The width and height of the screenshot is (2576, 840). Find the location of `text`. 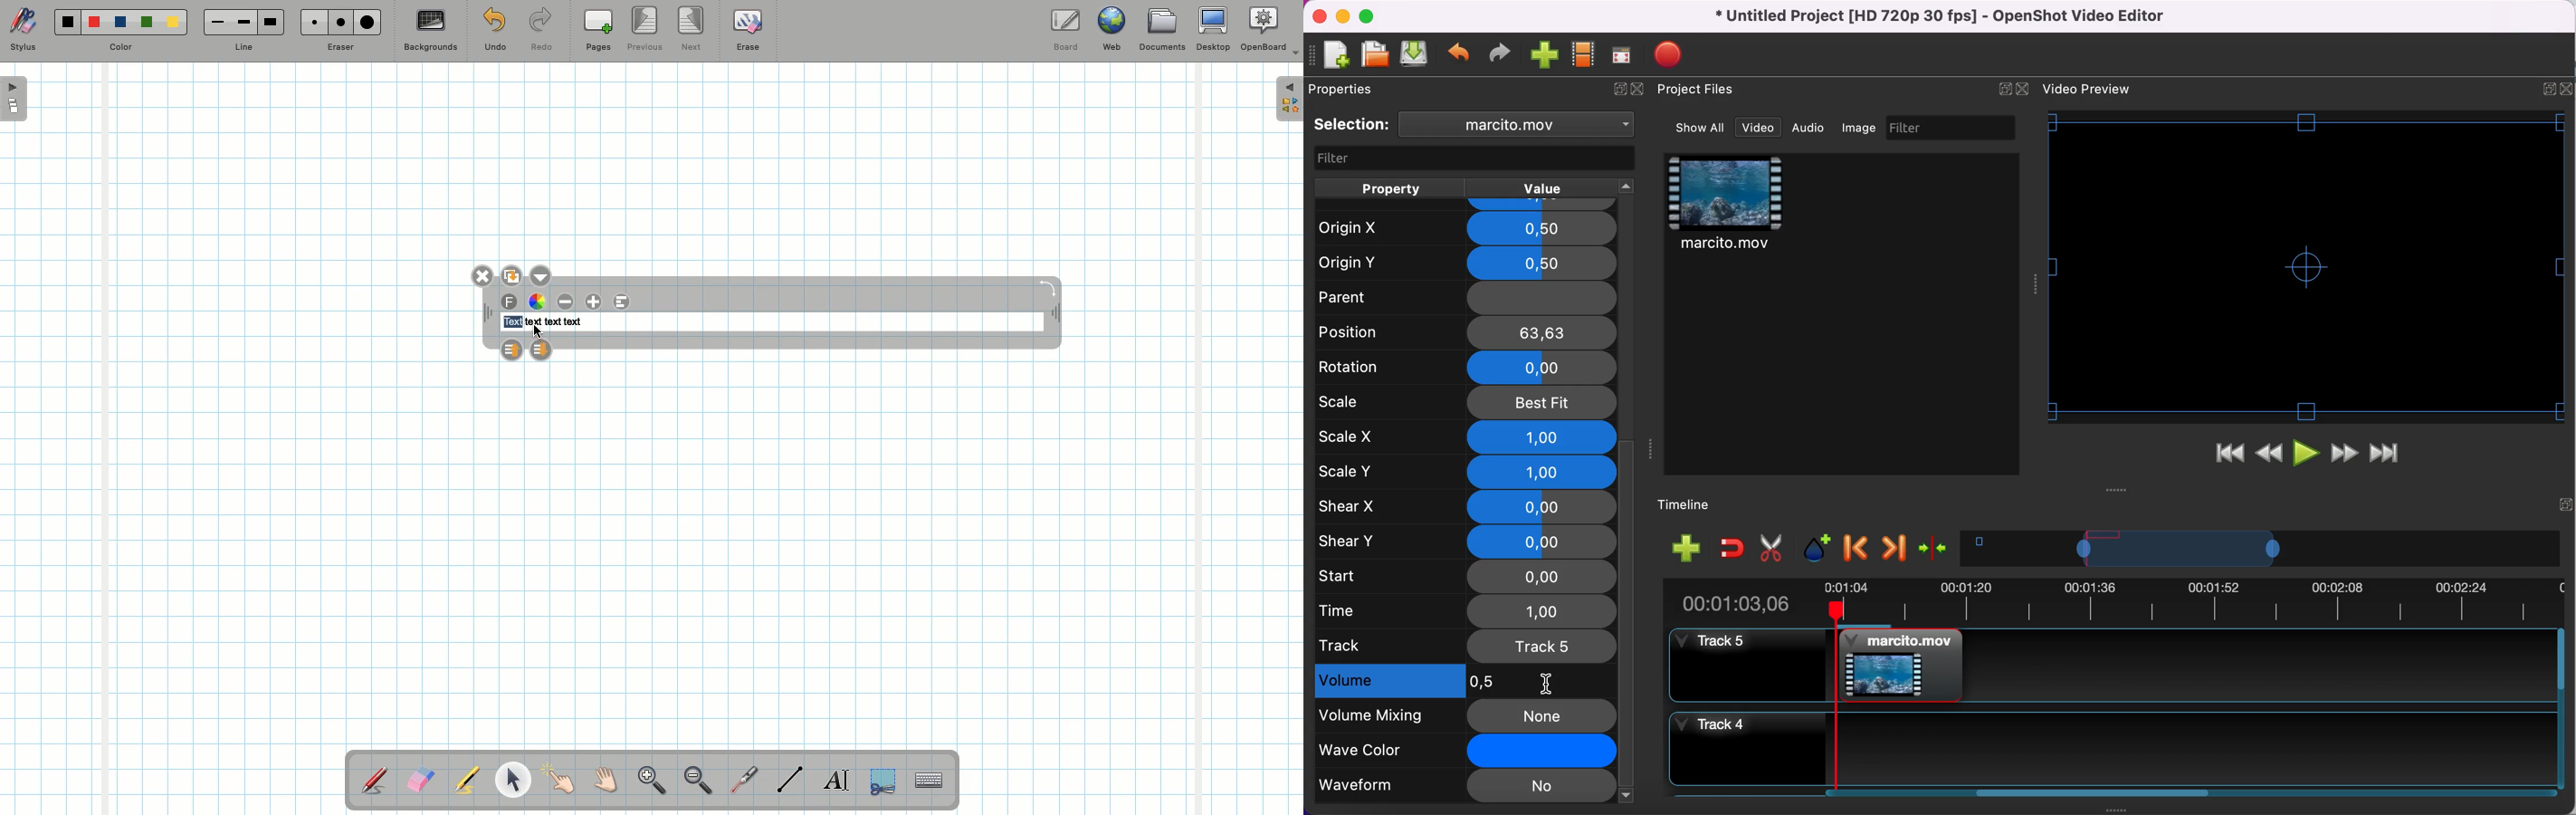

text is located at coordinates (511, 322).